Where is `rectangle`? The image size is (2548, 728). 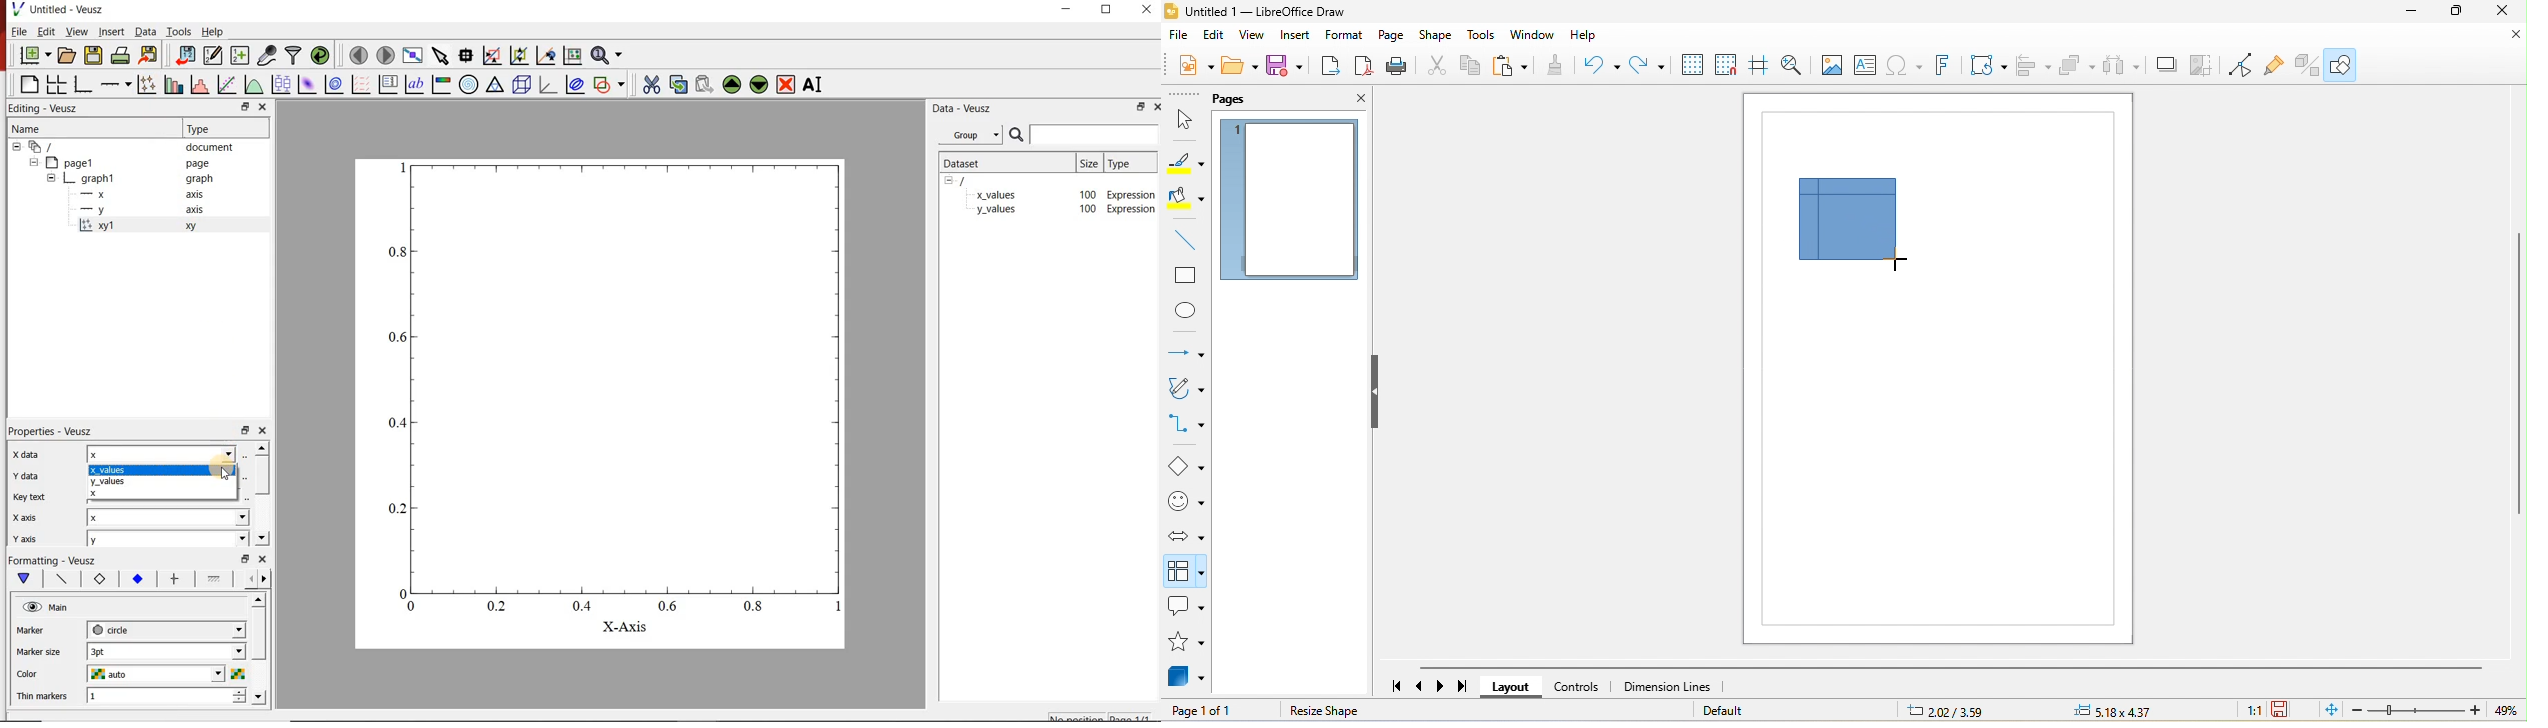 rectangle is located at coordinates (1186, 275).